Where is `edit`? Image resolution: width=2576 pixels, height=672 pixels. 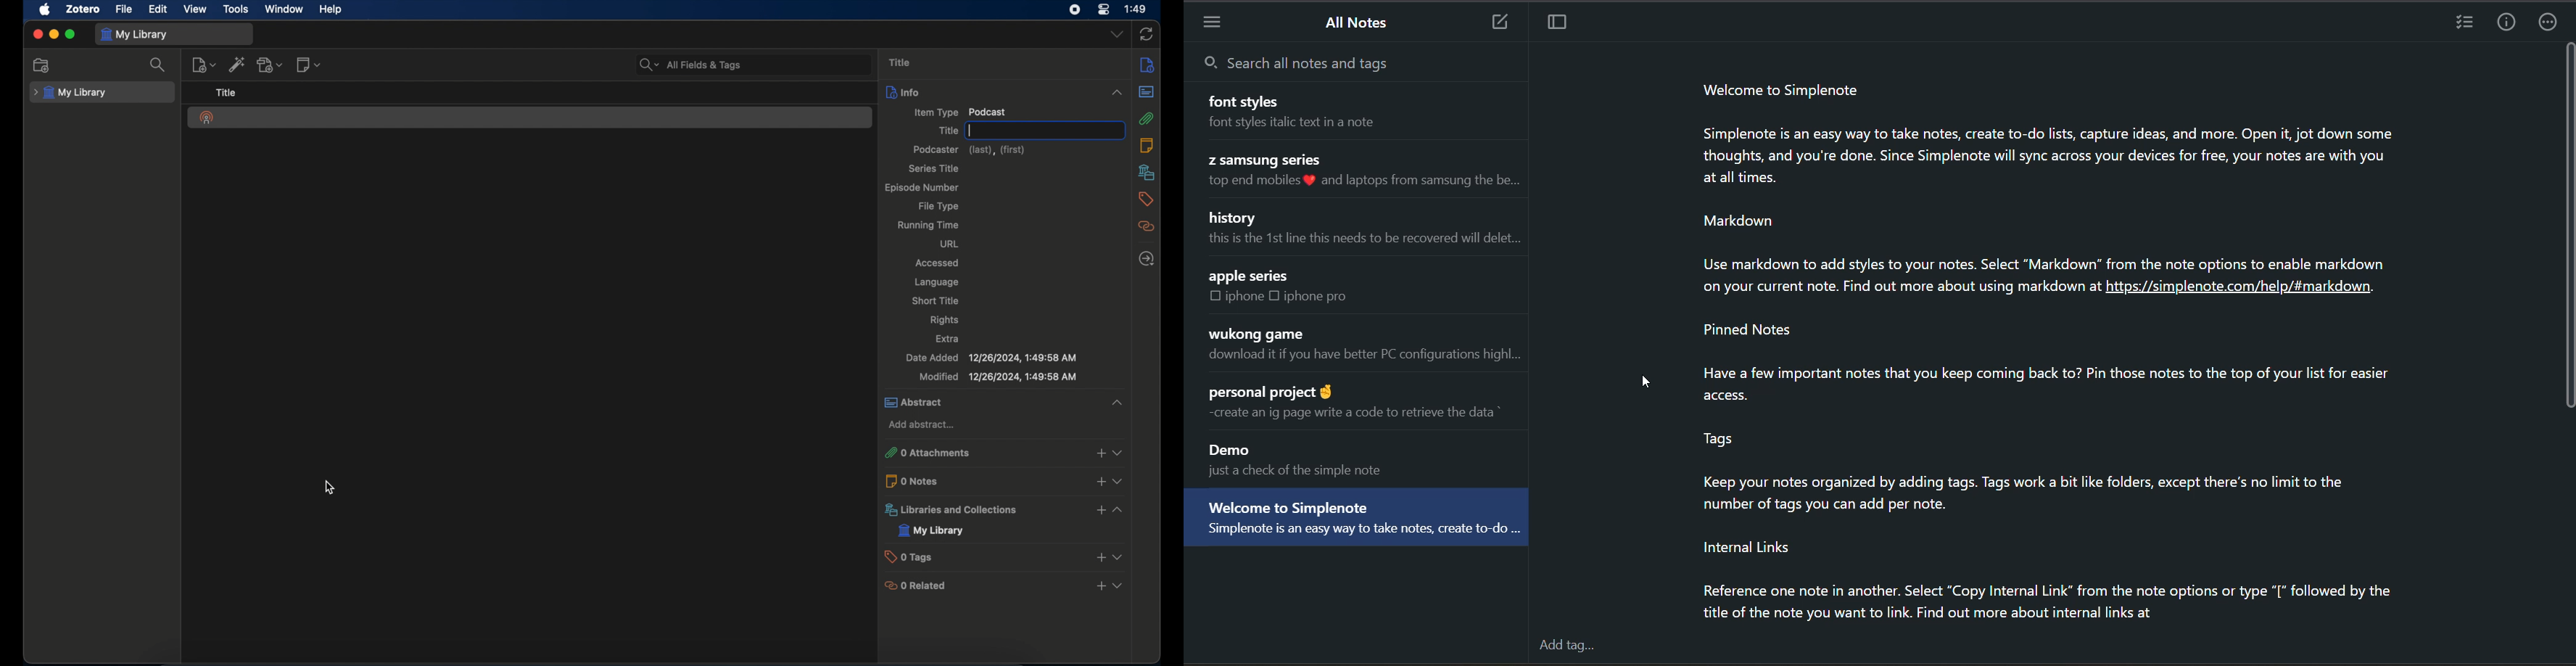
edit is located at coordinates (159, 9).